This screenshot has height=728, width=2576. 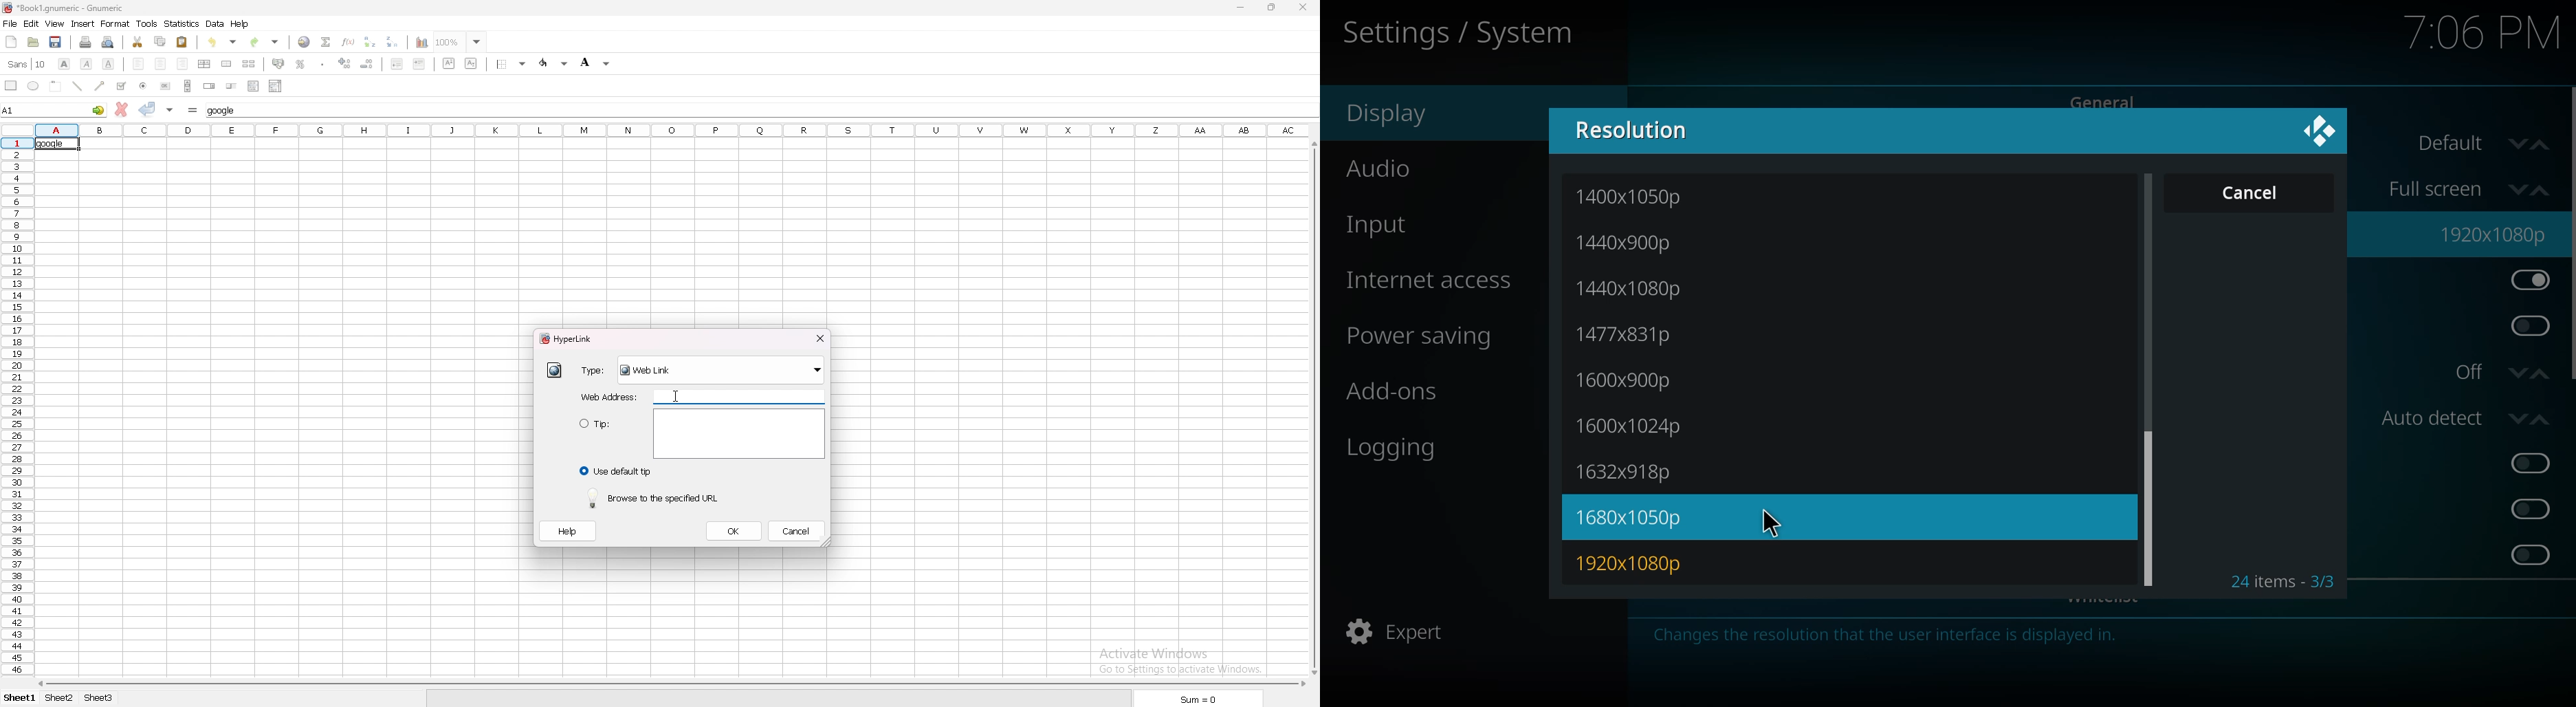 What do you see at coordinates (1633, 426) in the screenshot?
I see `1600` at bounding box center [1633, 426].